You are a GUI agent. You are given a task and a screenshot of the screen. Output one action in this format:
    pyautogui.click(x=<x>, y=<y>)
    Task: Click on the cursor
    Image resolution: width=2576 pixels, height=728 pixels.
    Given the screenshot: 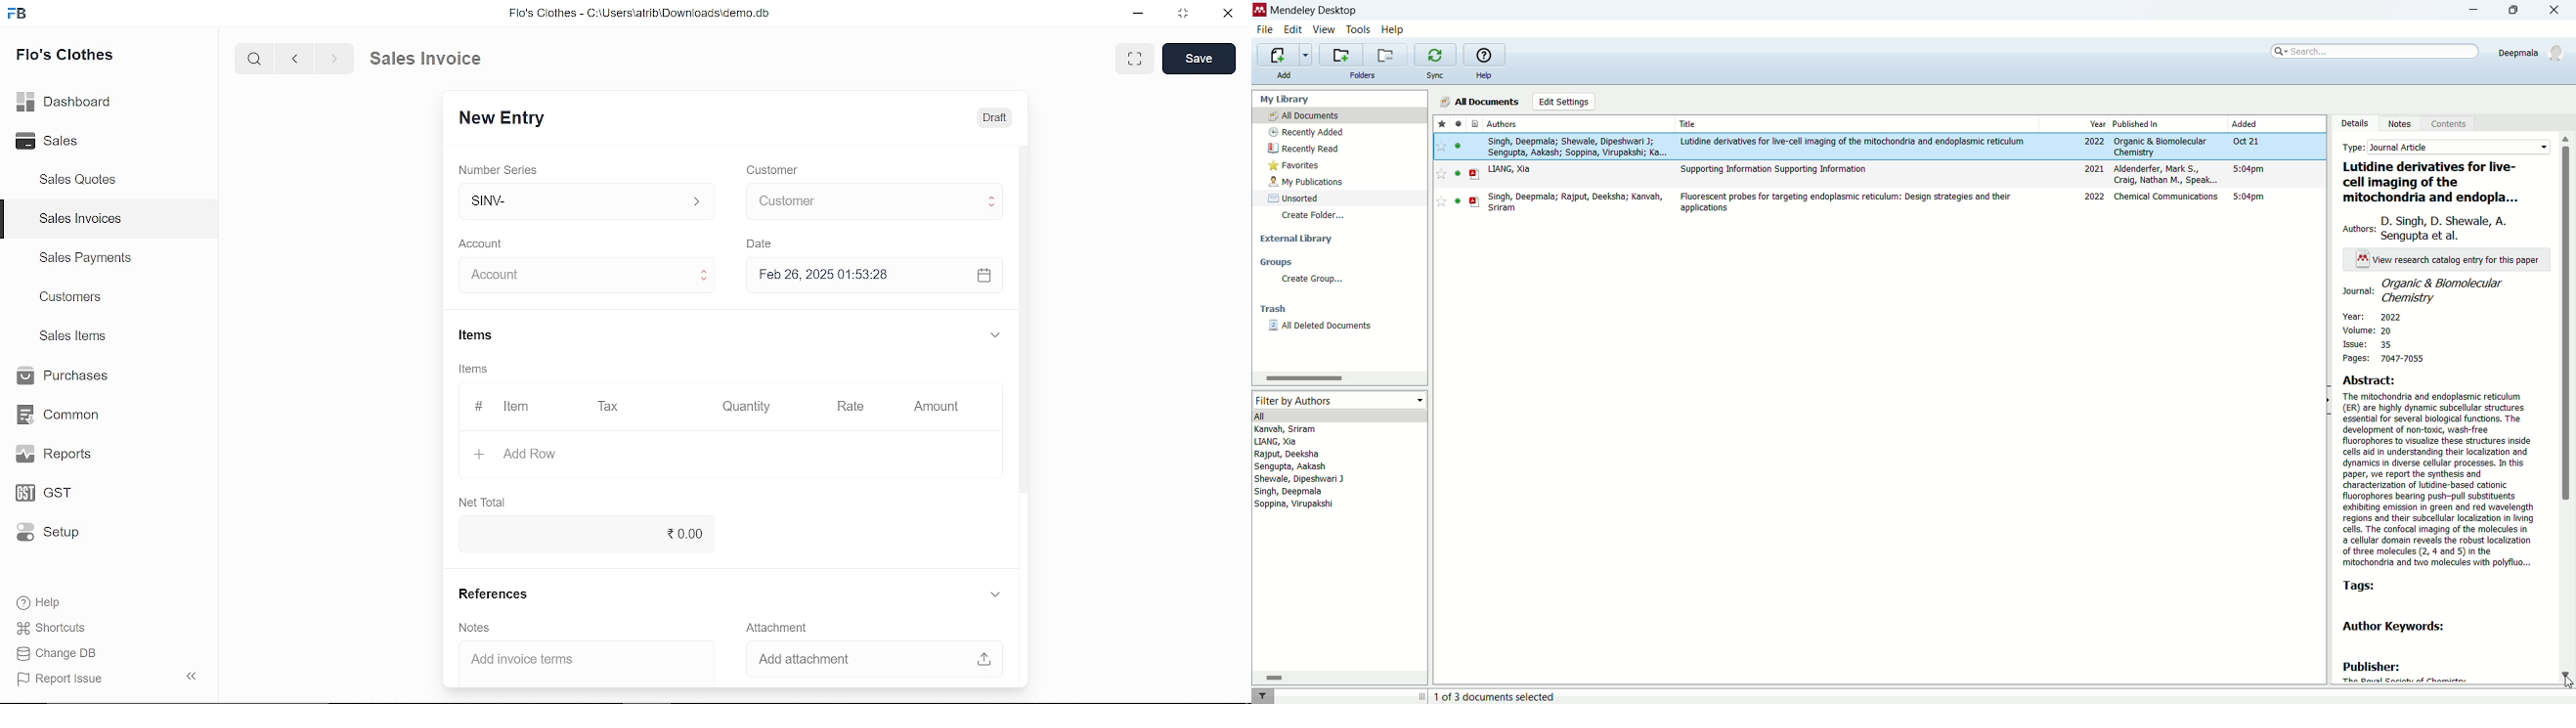 What is the action you would take?
    pyautogui.click(x=792, y=204)
    